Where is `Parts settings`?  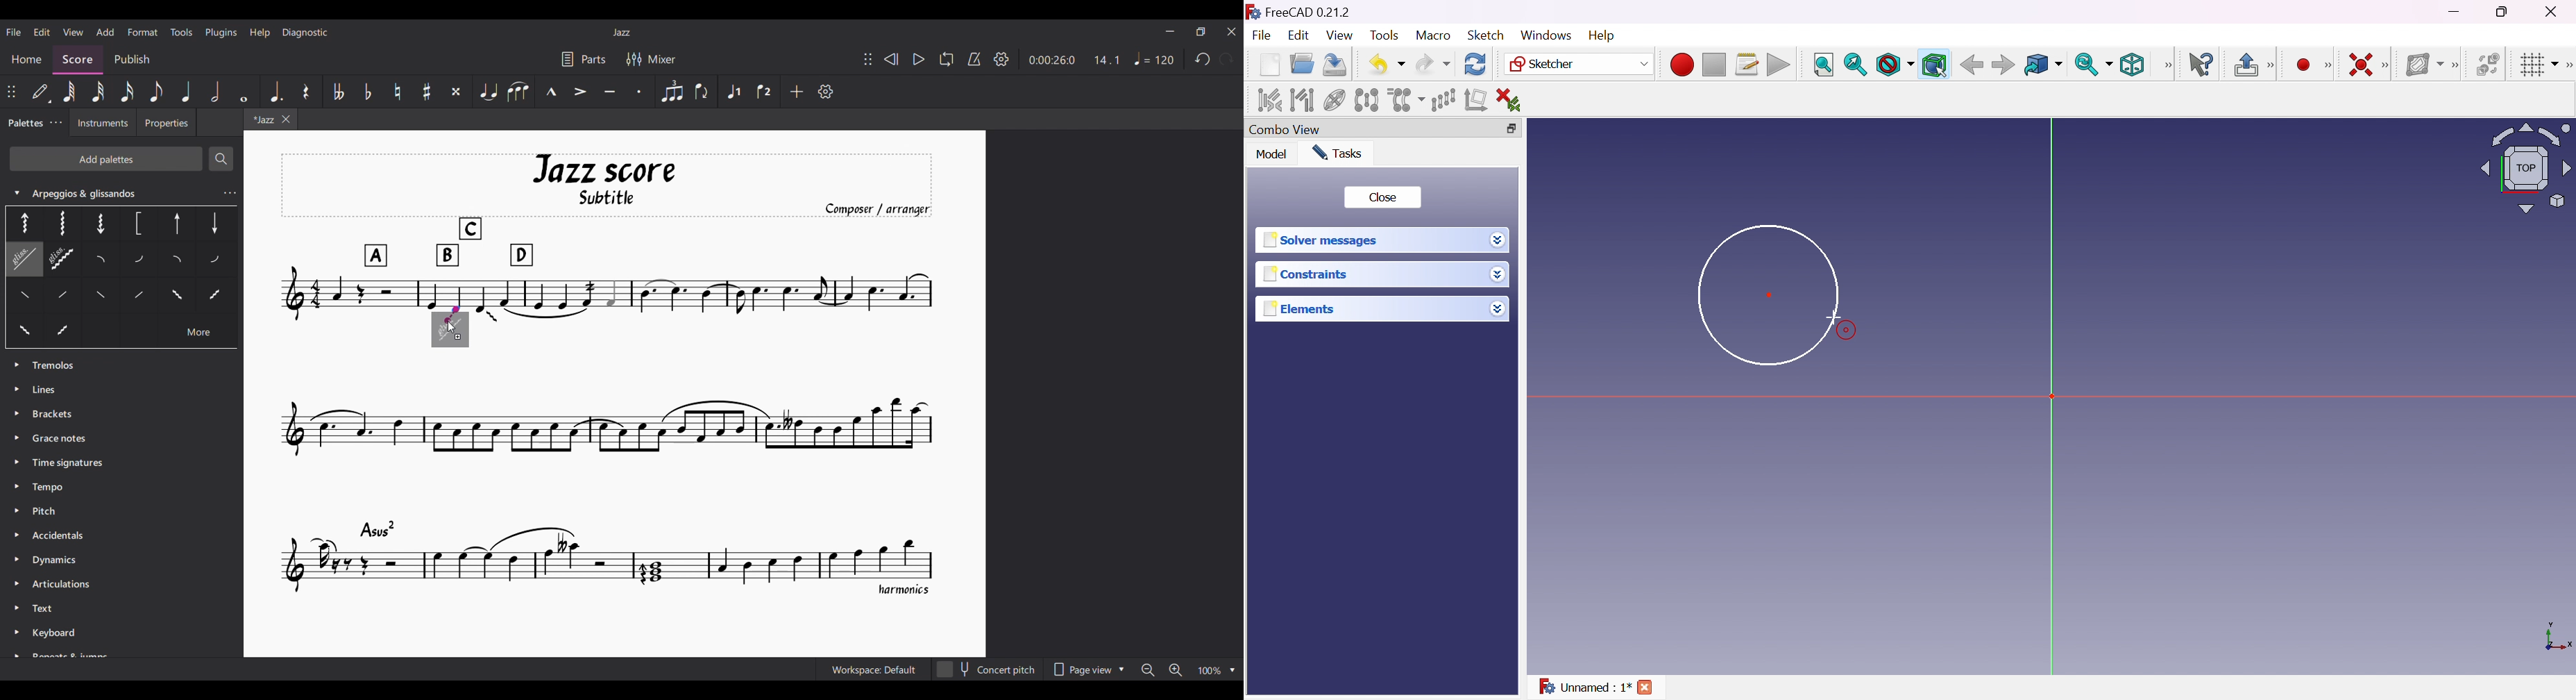
Parts settings is located at coordinates (584, 59).